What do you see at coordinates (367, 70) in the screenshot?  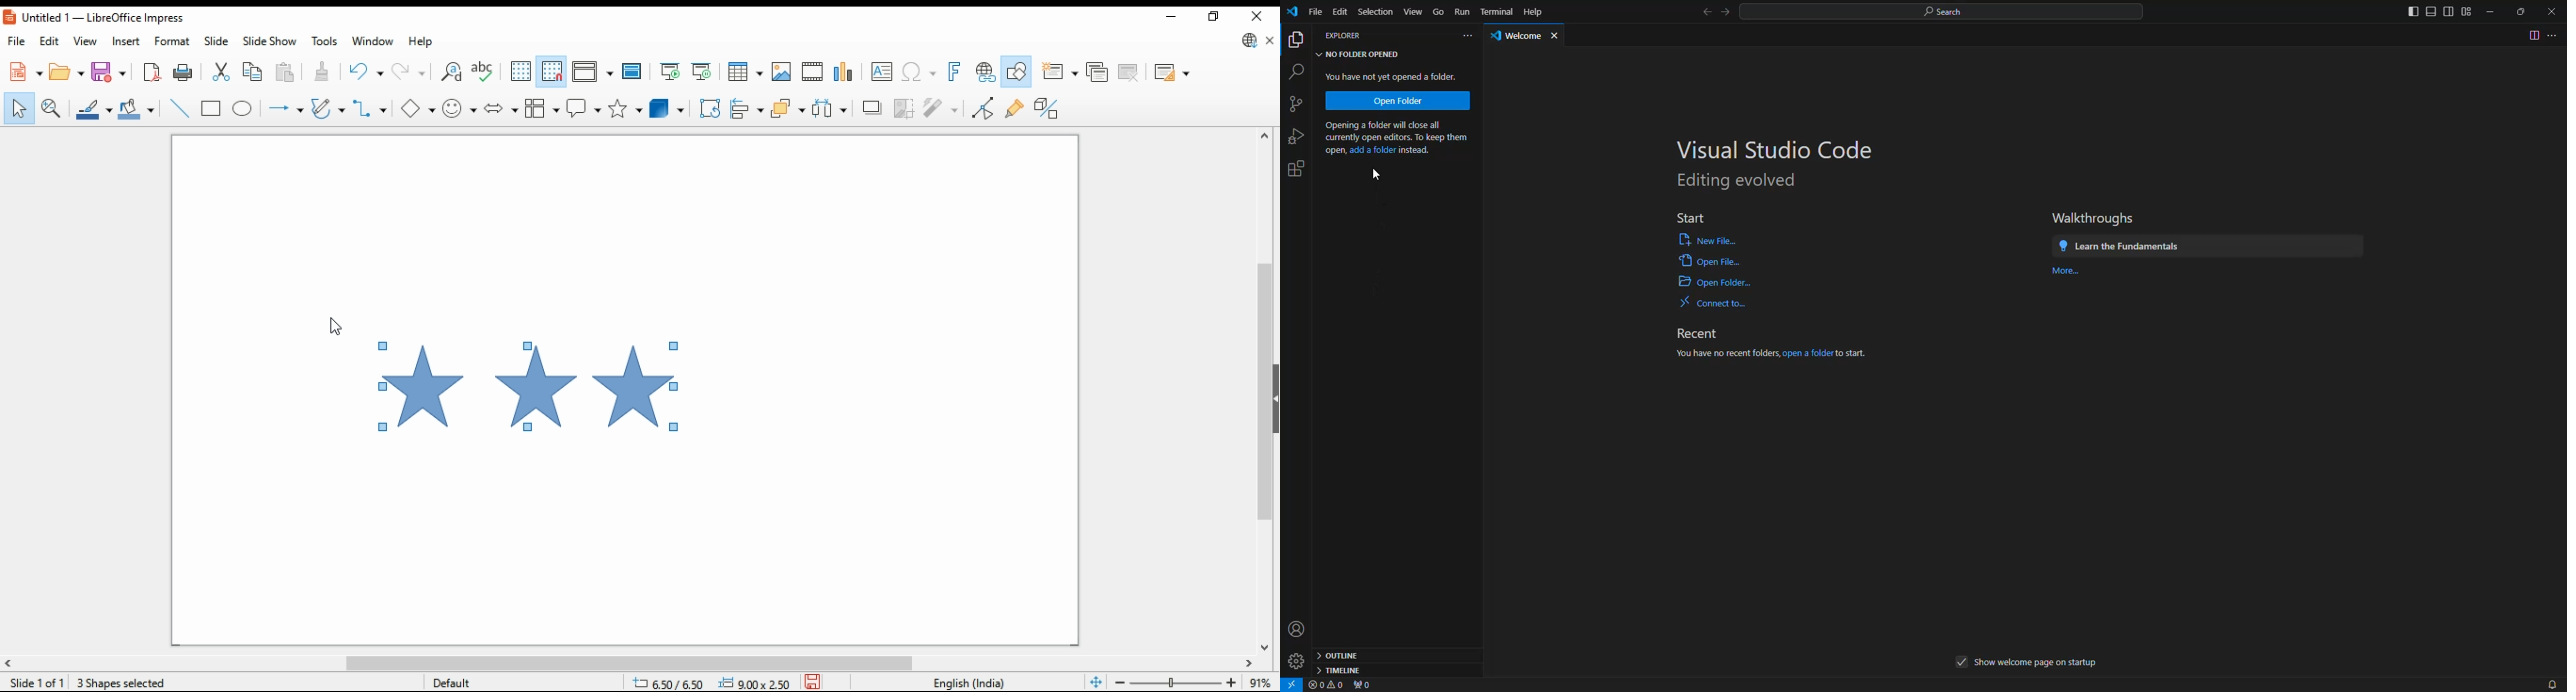 I see `undo` at bounding box center [367, 70].